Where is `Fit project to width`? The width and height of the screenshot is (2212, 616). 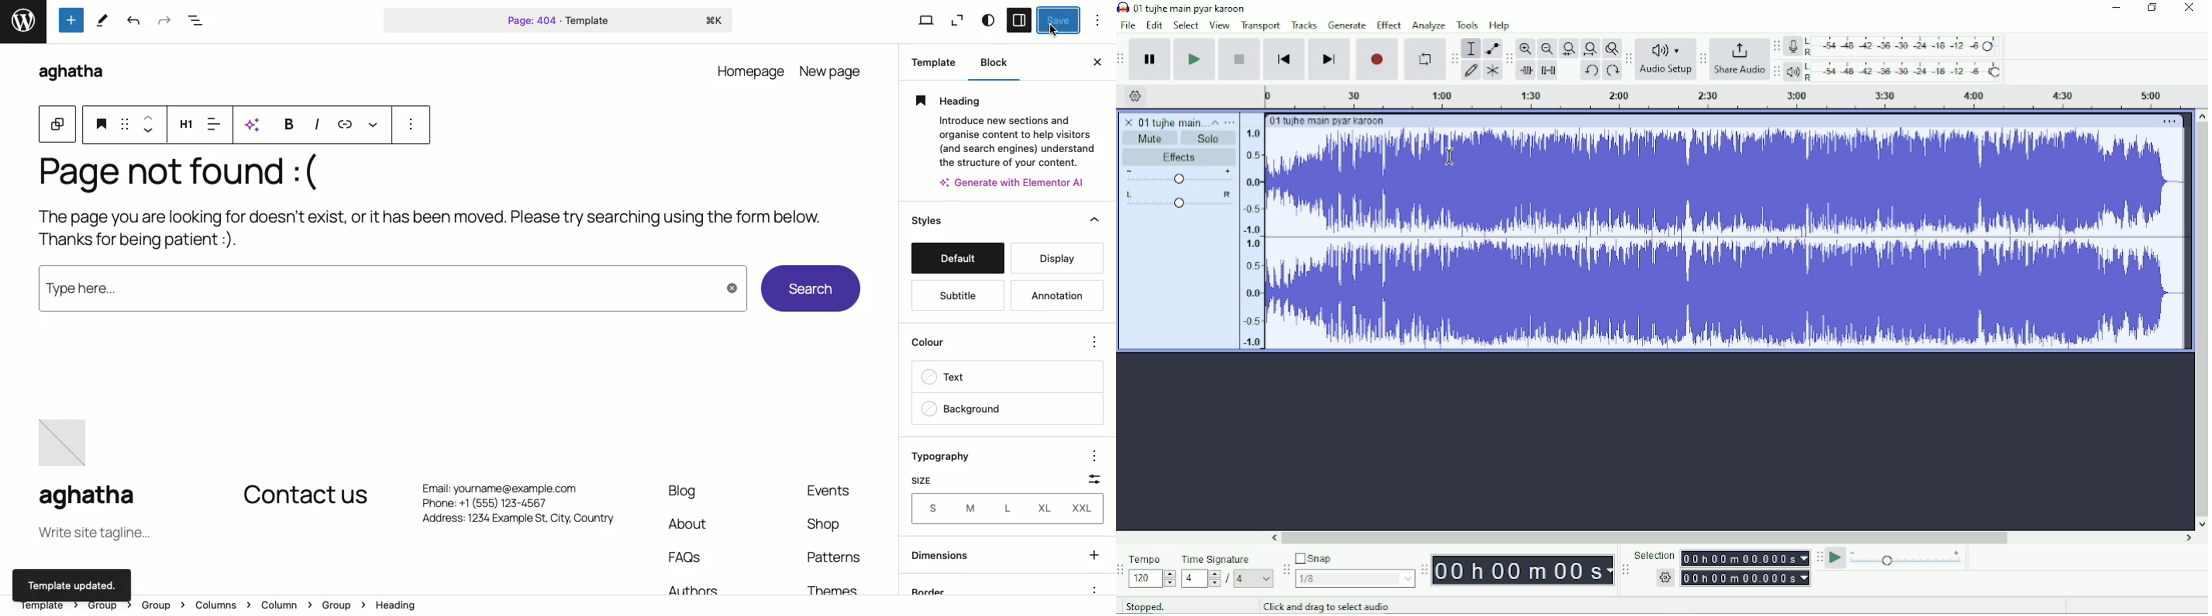
Fit project to width is located at coordinates (1589, 48).